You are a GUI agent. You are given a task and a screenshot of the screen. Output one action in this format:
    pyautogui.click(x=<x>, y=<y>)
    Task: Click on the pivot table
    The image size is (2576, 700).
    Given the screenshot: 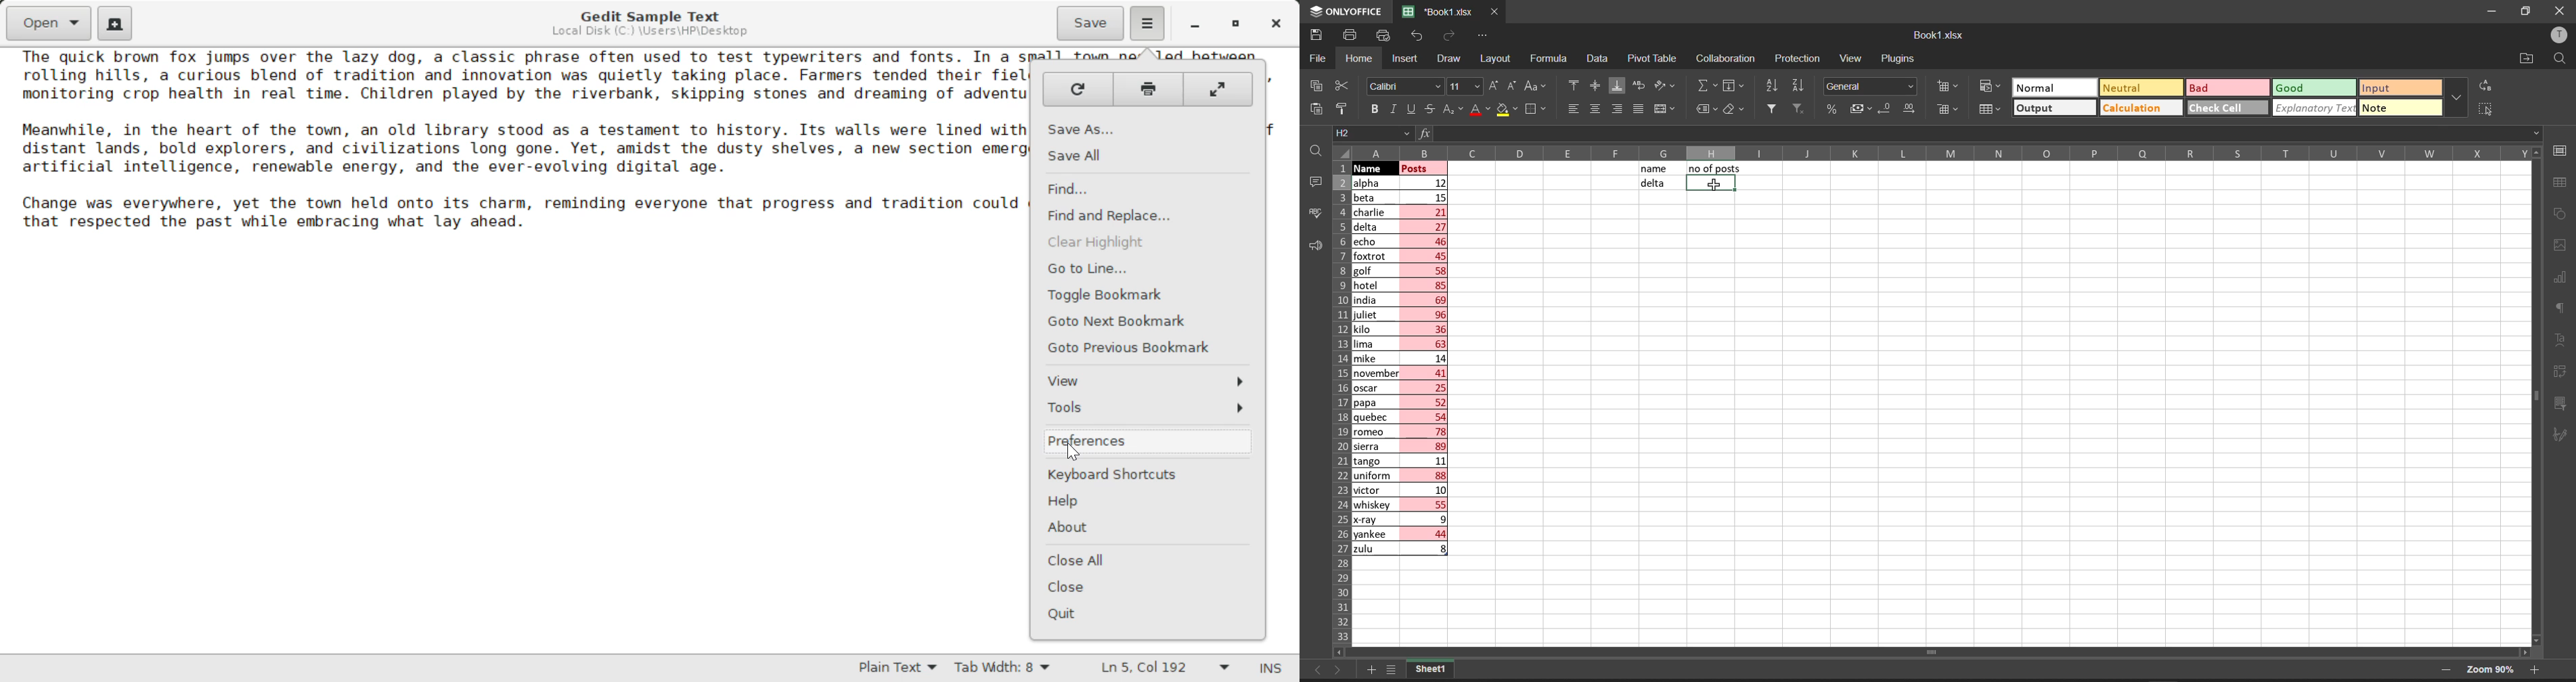 What is the action you would take?
    pyautogui.click(x=1653, y=57)
    